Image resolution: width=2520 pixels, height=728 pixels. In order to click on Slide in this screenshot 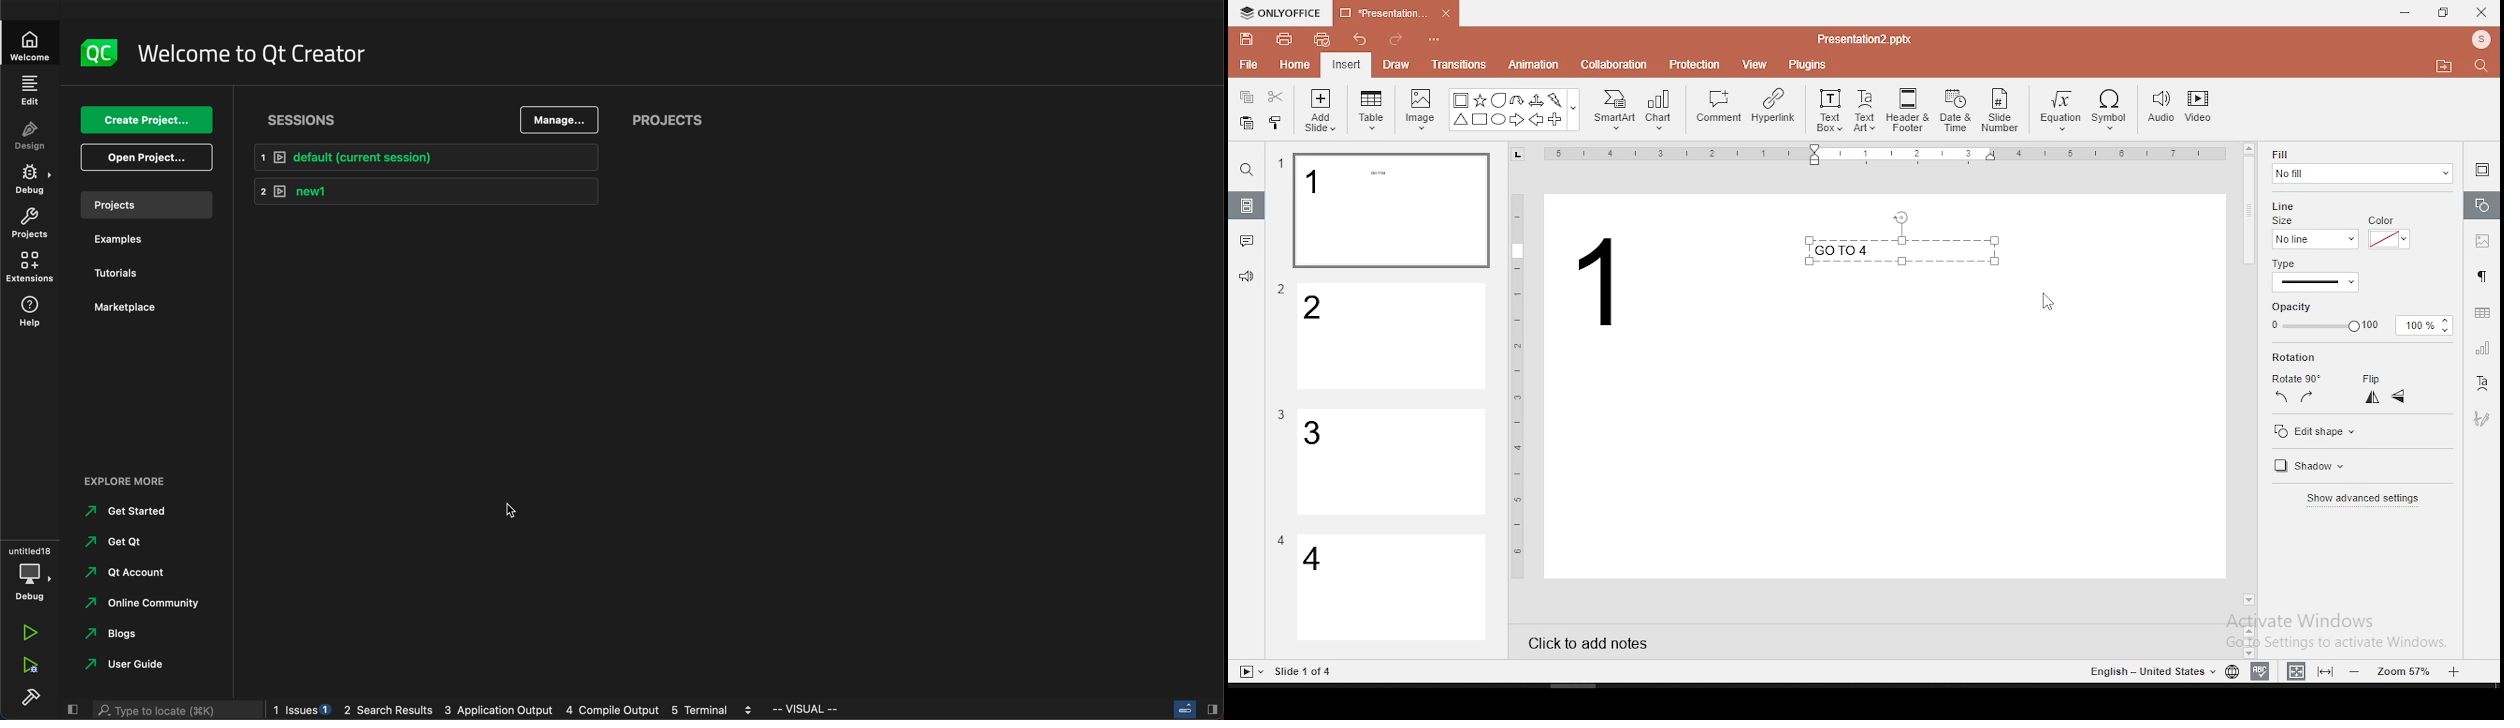, I will do `click(1247, 672)`.